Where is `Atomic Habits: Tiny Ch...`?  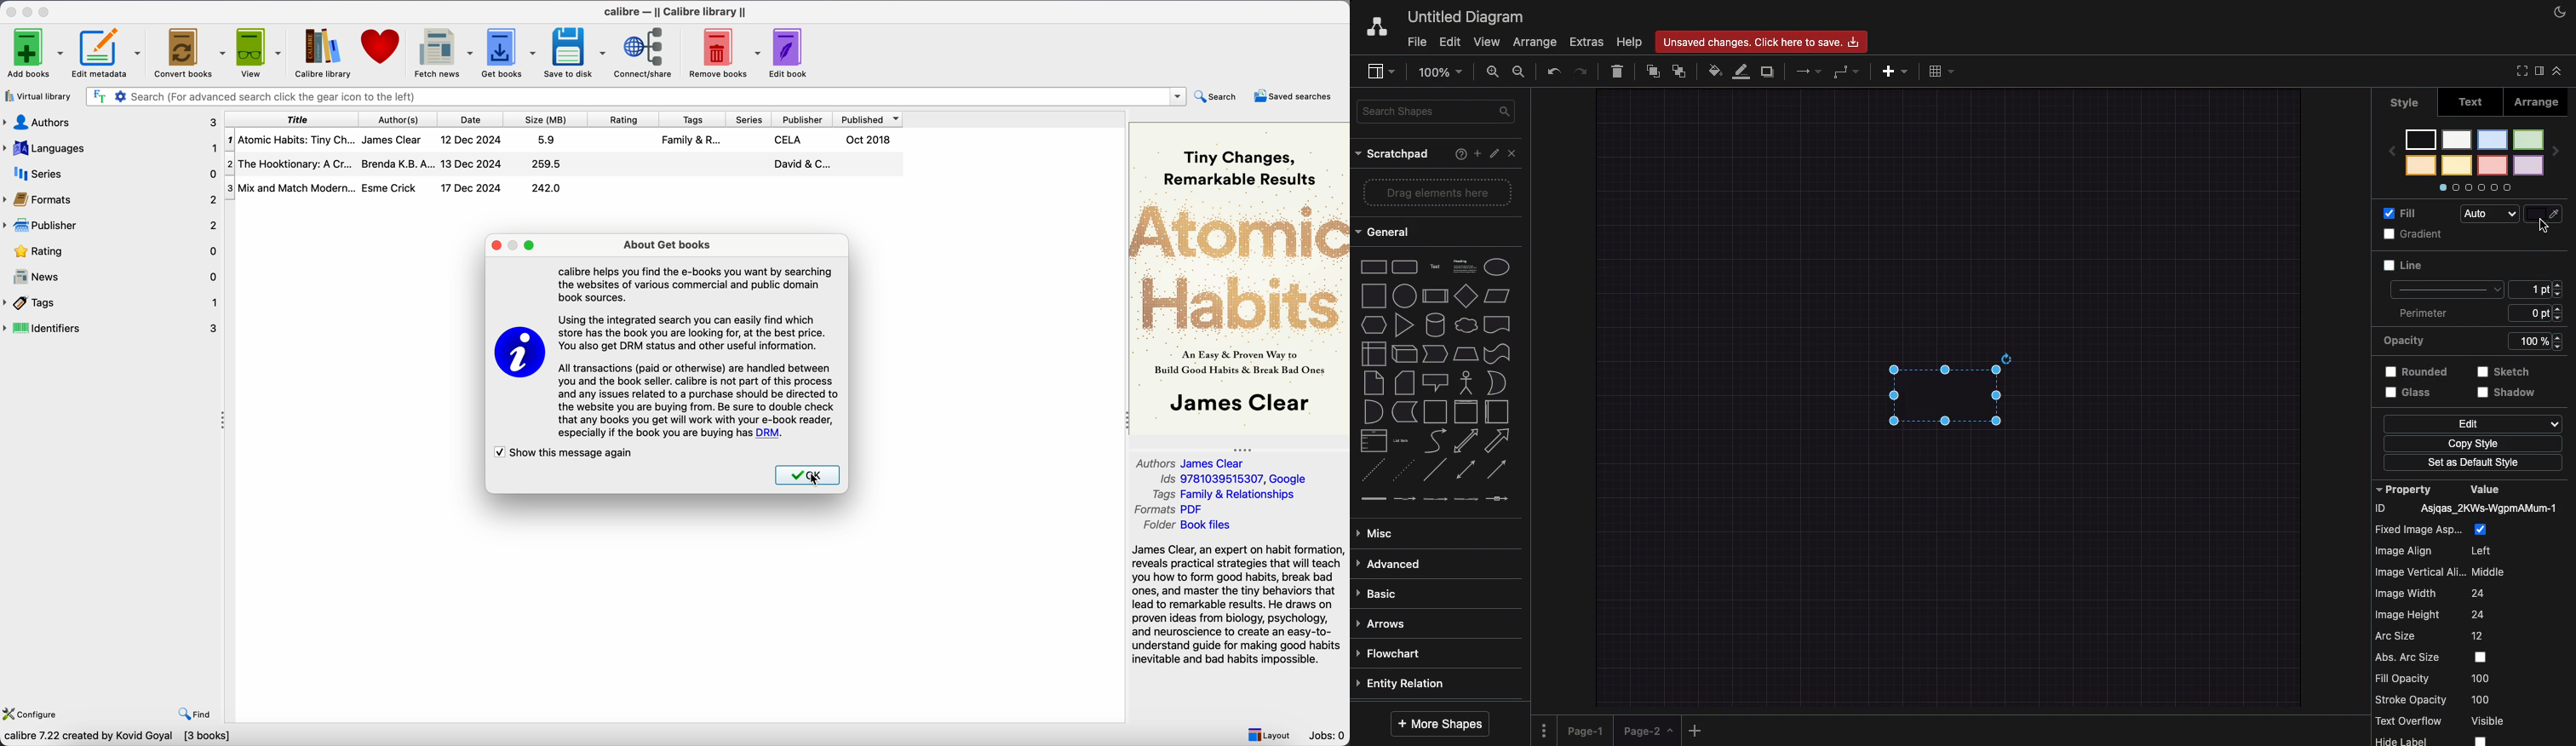 Atomic Habits: Tiny Ch... is located at coordinates (294, 140).